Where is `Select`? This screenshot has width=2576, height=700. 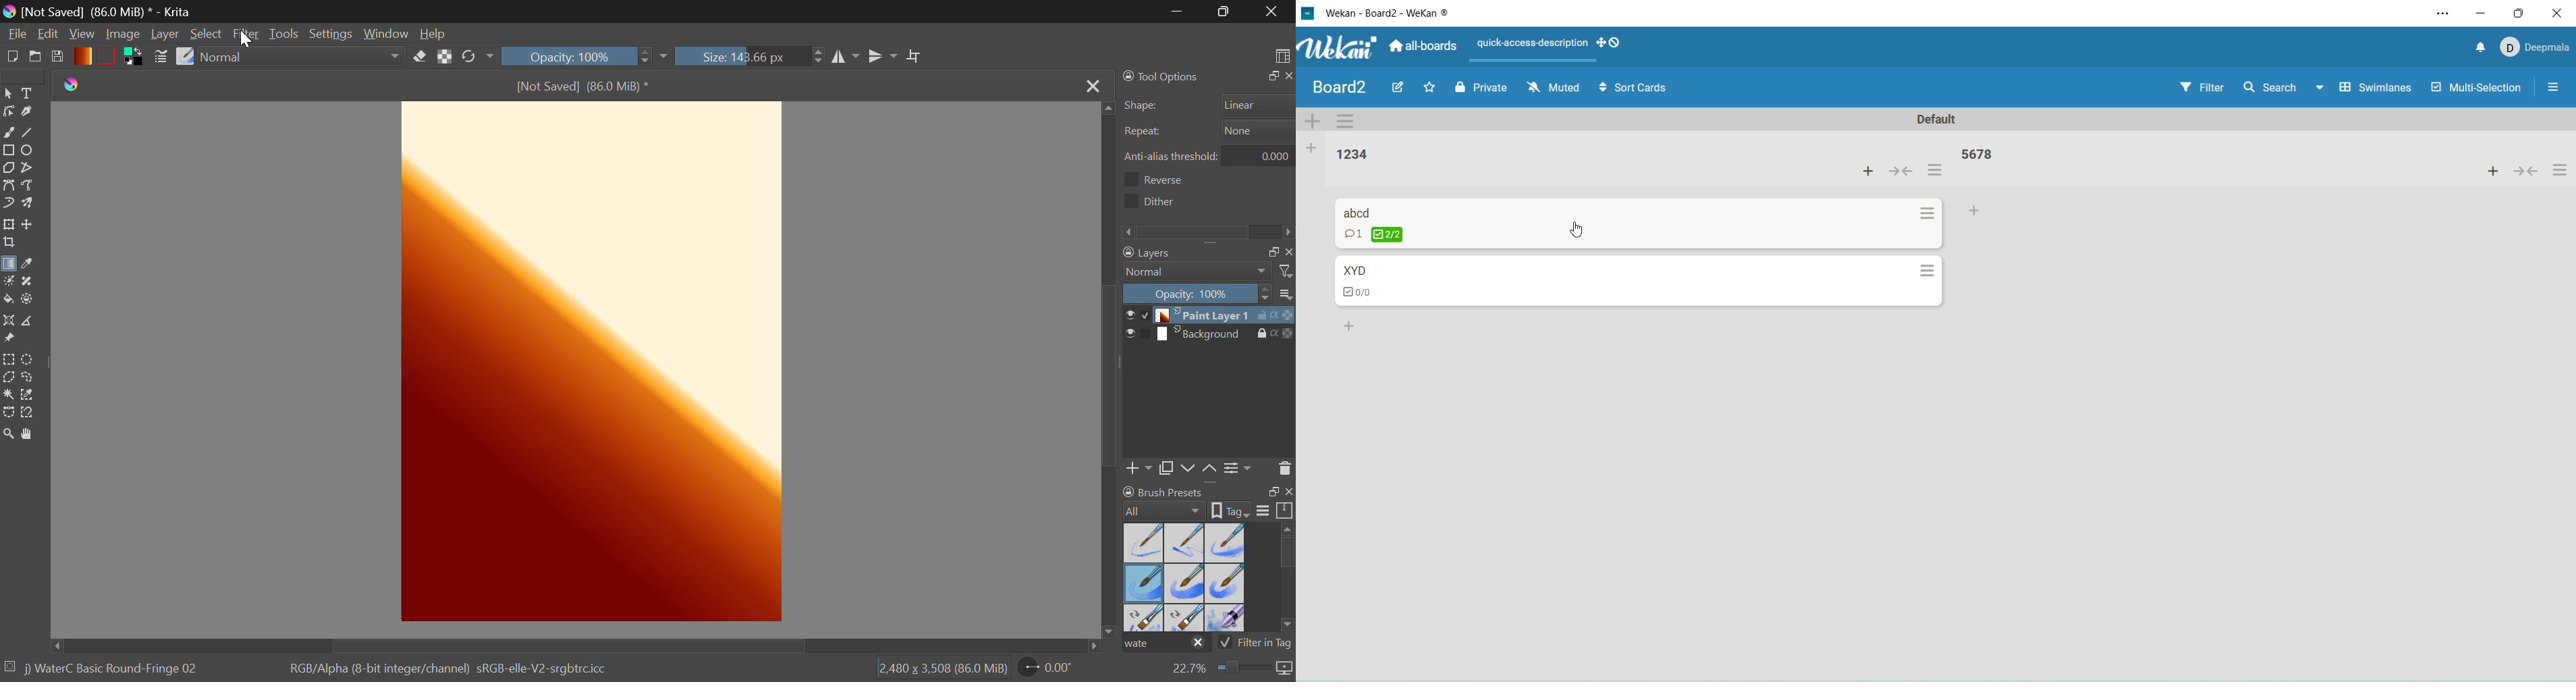 Select is located at coordinates (206, 32).